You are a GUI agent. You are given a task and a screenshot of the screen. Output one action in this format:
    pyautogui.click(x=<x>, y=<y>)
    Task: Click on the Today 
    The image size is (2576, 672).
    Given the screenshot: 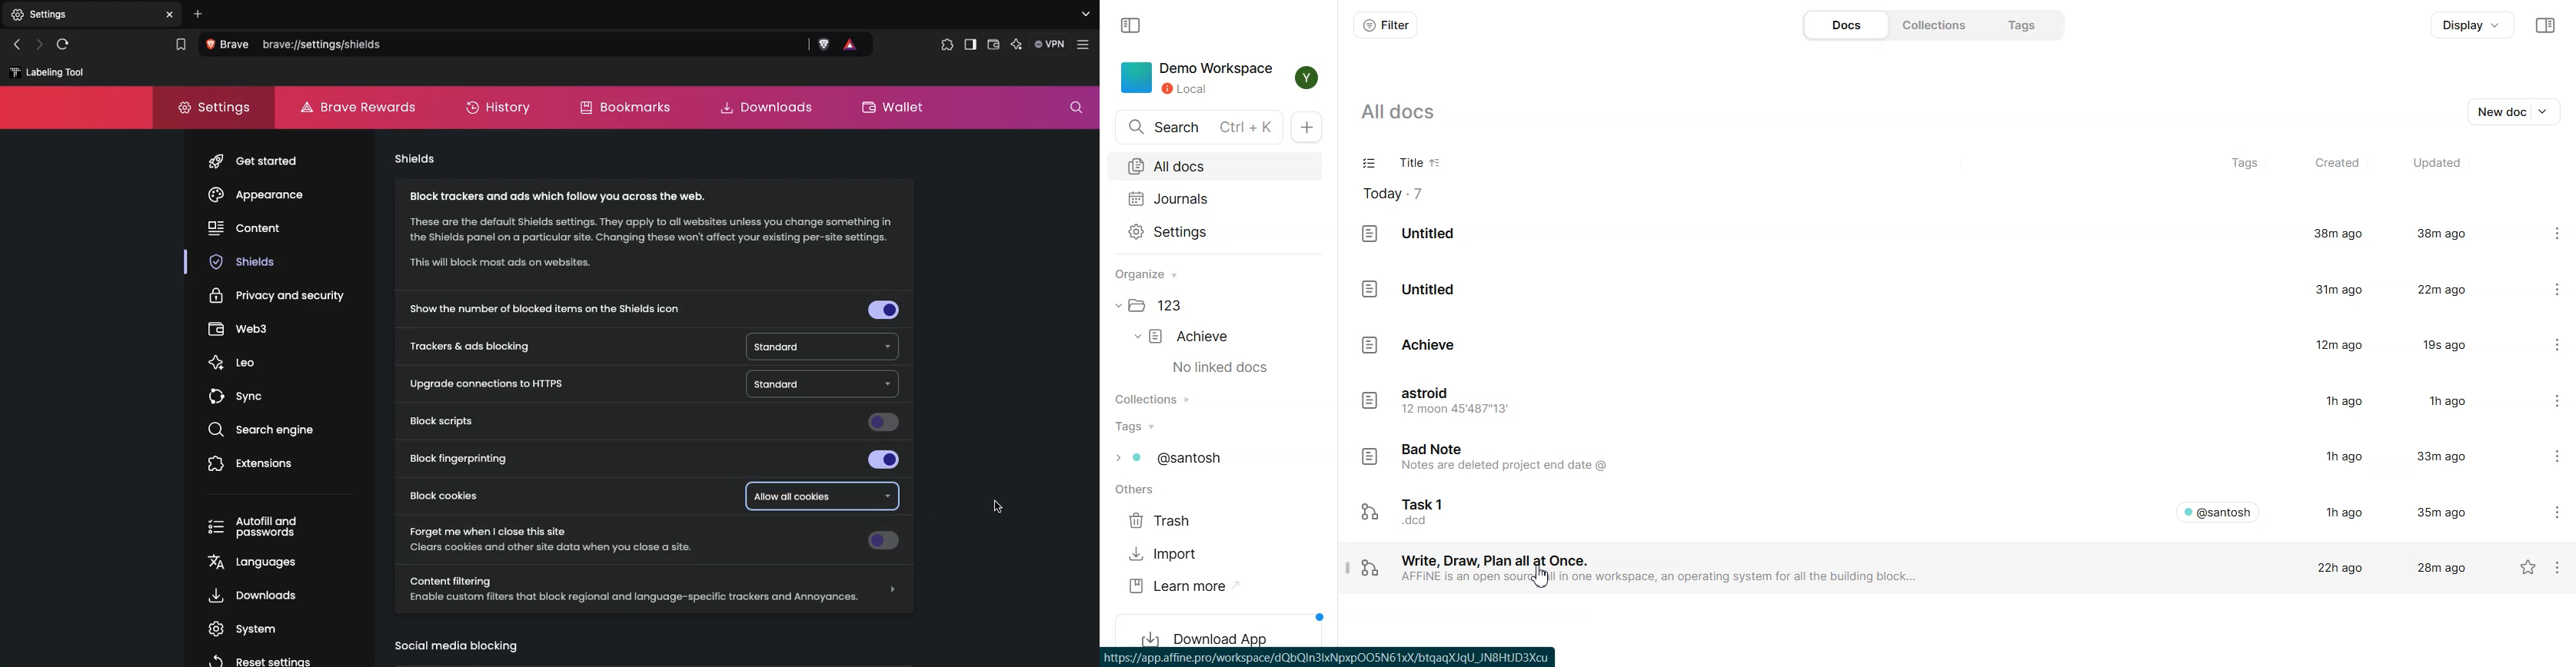 What is the action you would take?
    pyautogui.click(x=1402, y=194)
    